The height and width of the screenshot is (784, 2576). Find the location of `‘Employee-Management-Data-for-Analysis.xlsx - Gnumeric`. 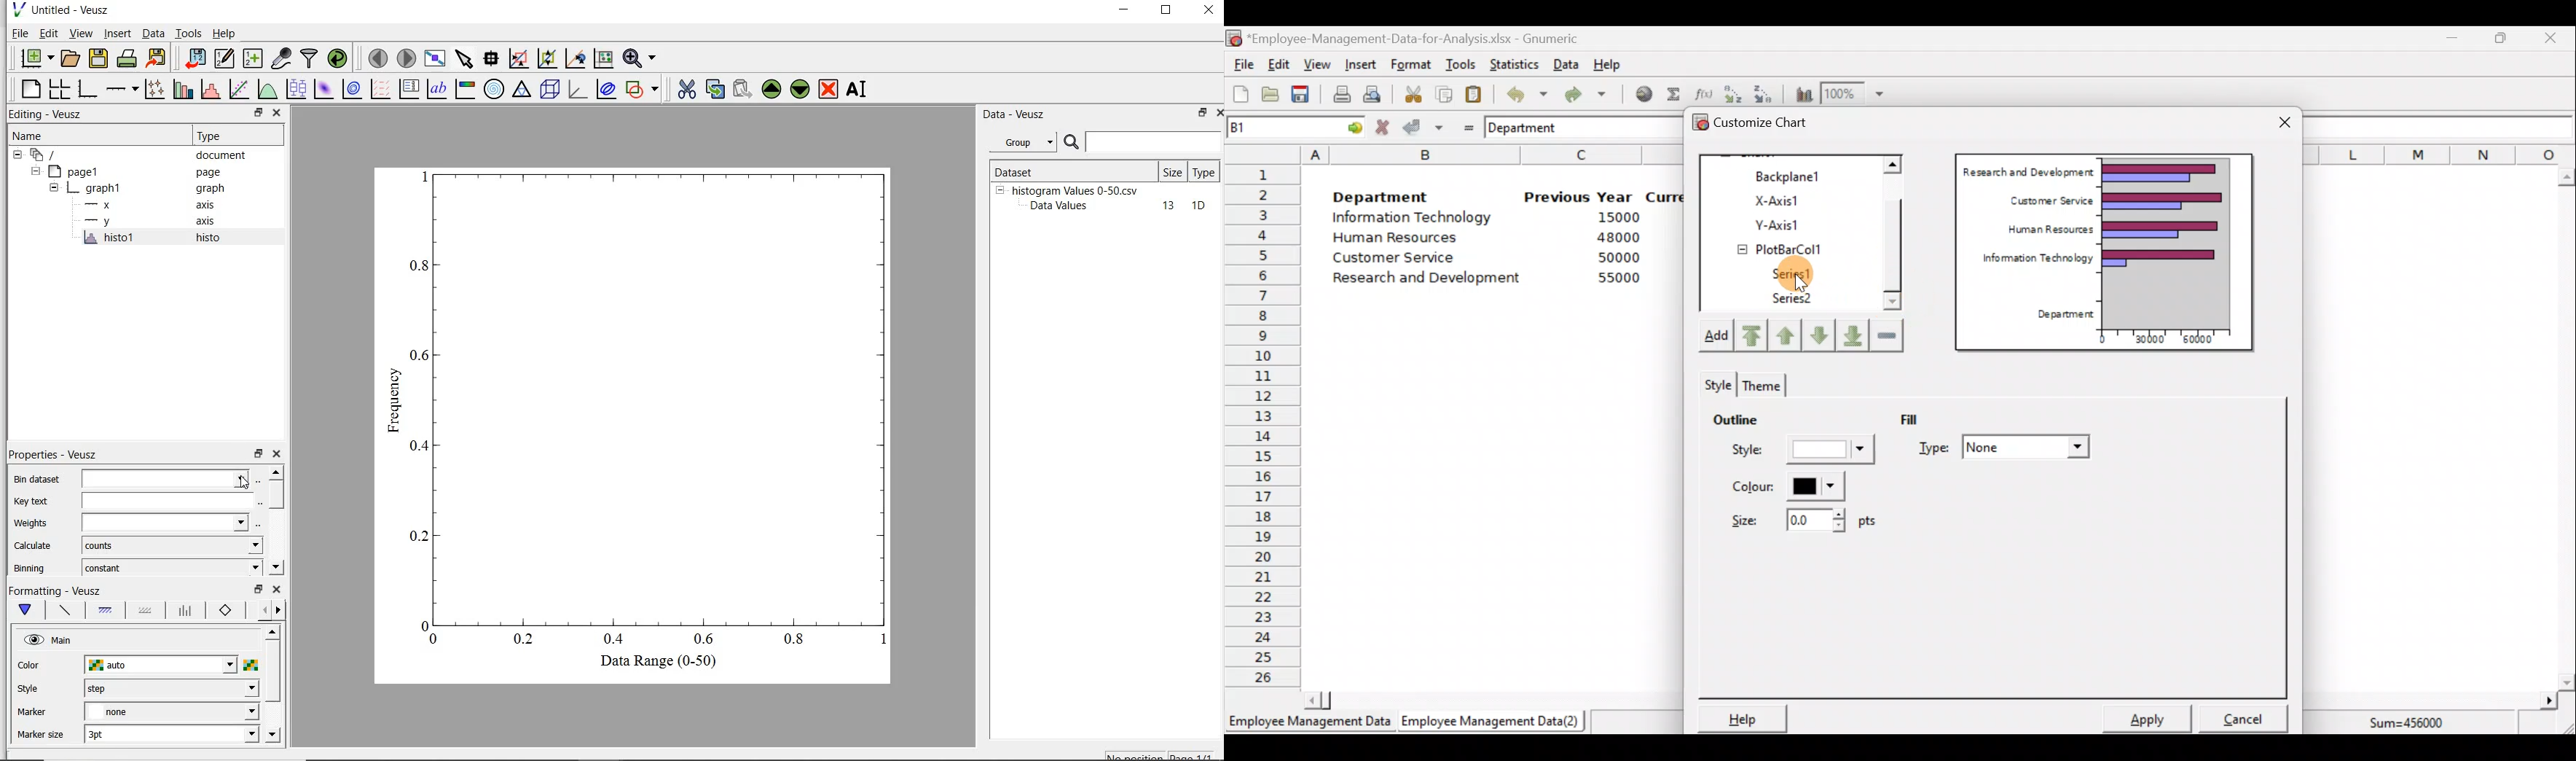

‘Employee-Management-Data-for-Analysis.xlsx - Gnumeric is located at coordinates (1417, 37).